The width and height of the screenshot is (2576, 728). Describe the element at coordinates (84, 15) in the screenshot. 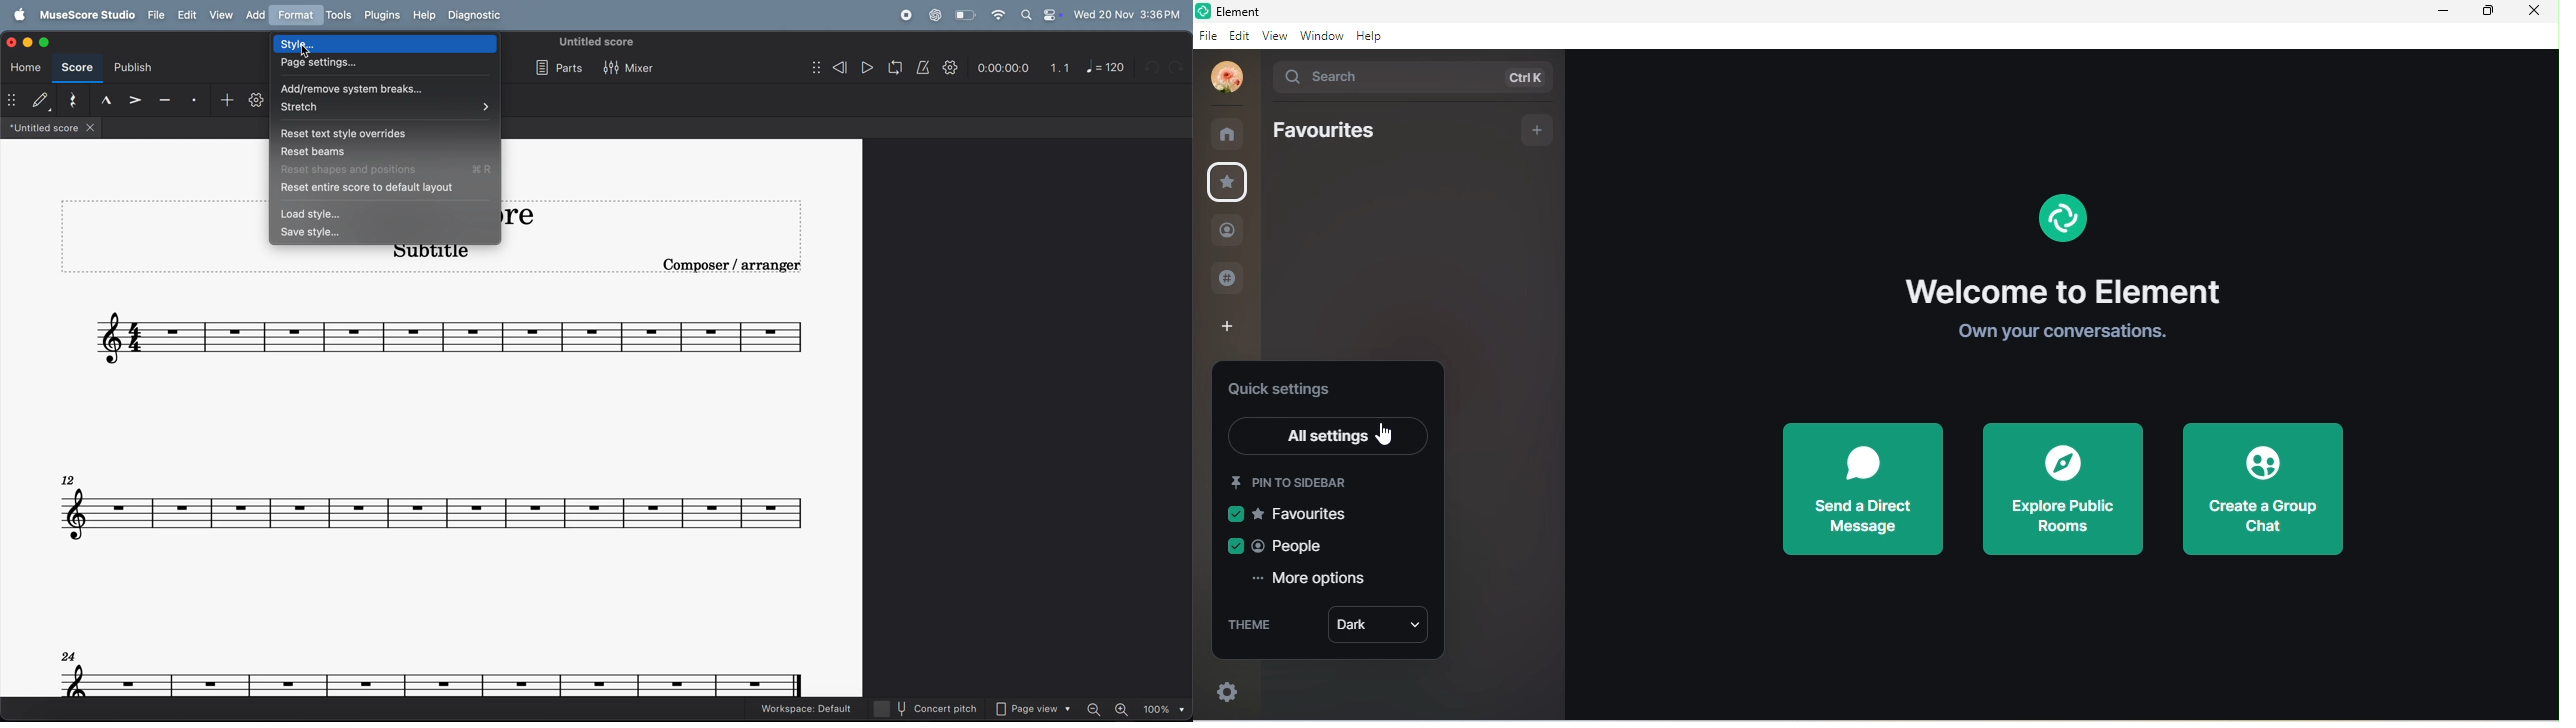

I see `use score studi0 menu` at that location.